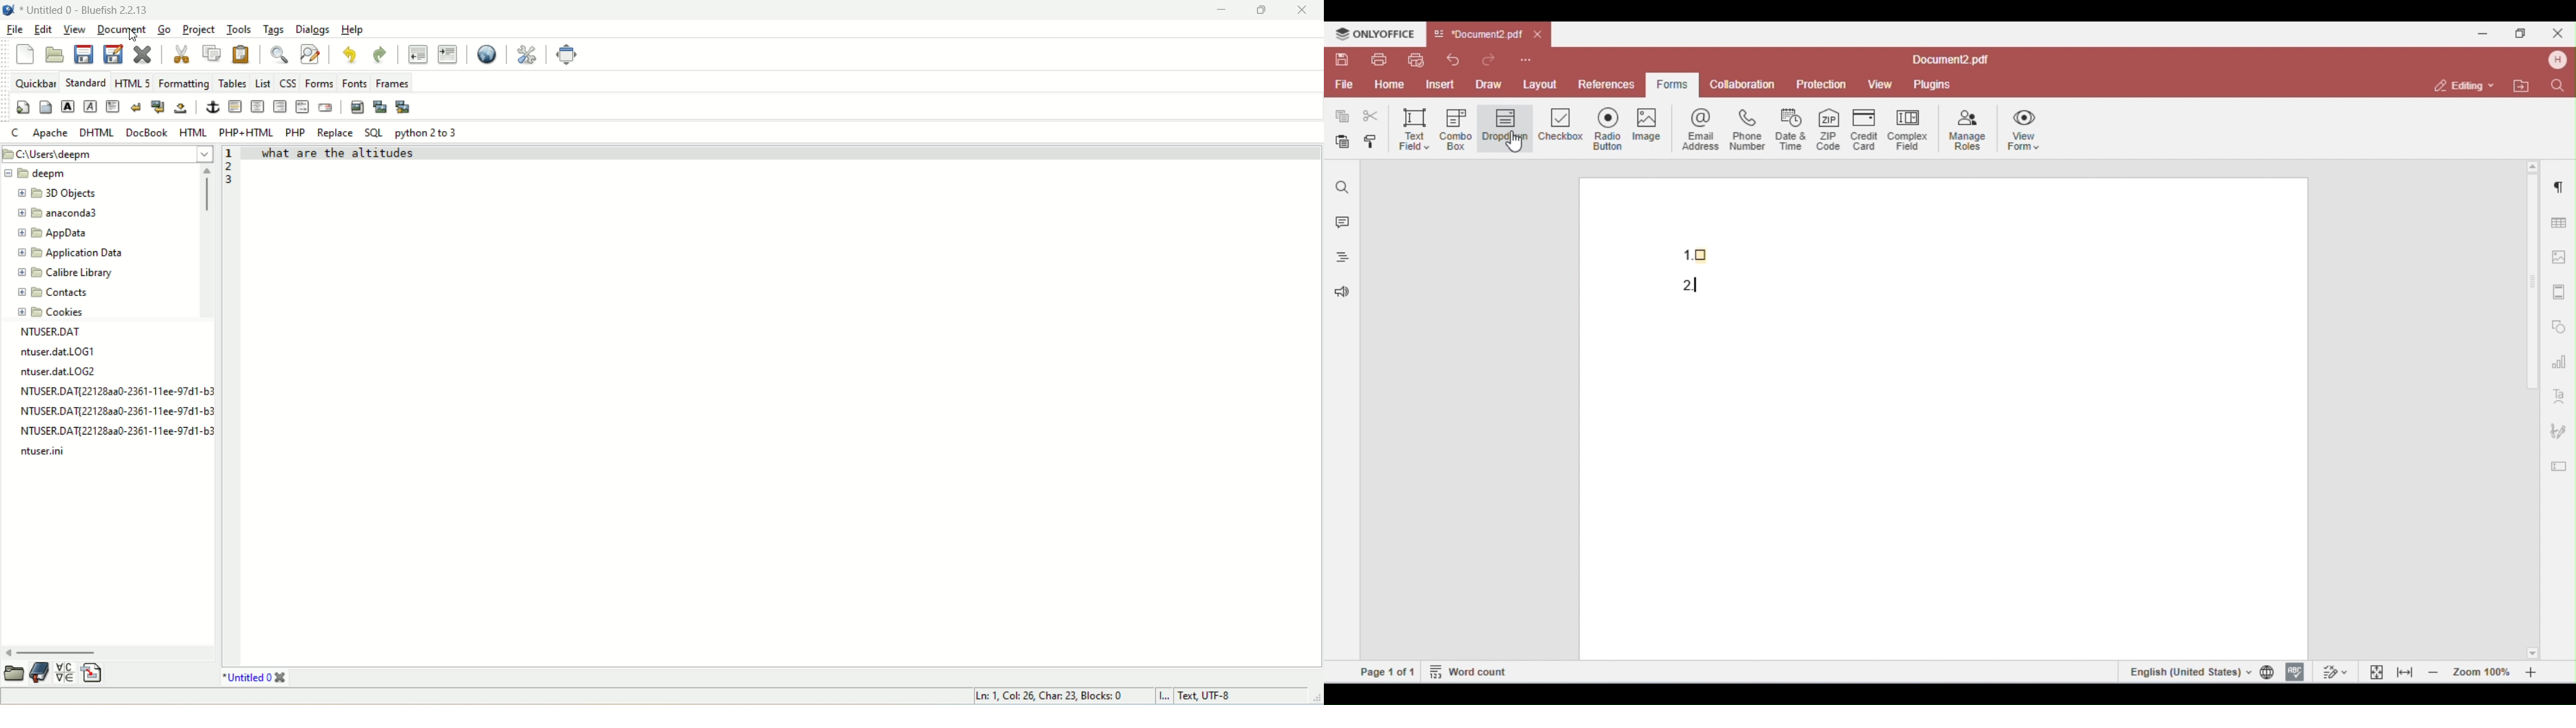 The image size is (2576, 728). What do you see at coordinates (162, 30) in the screenshot?
I see `go` at bounding box center [162, 30].